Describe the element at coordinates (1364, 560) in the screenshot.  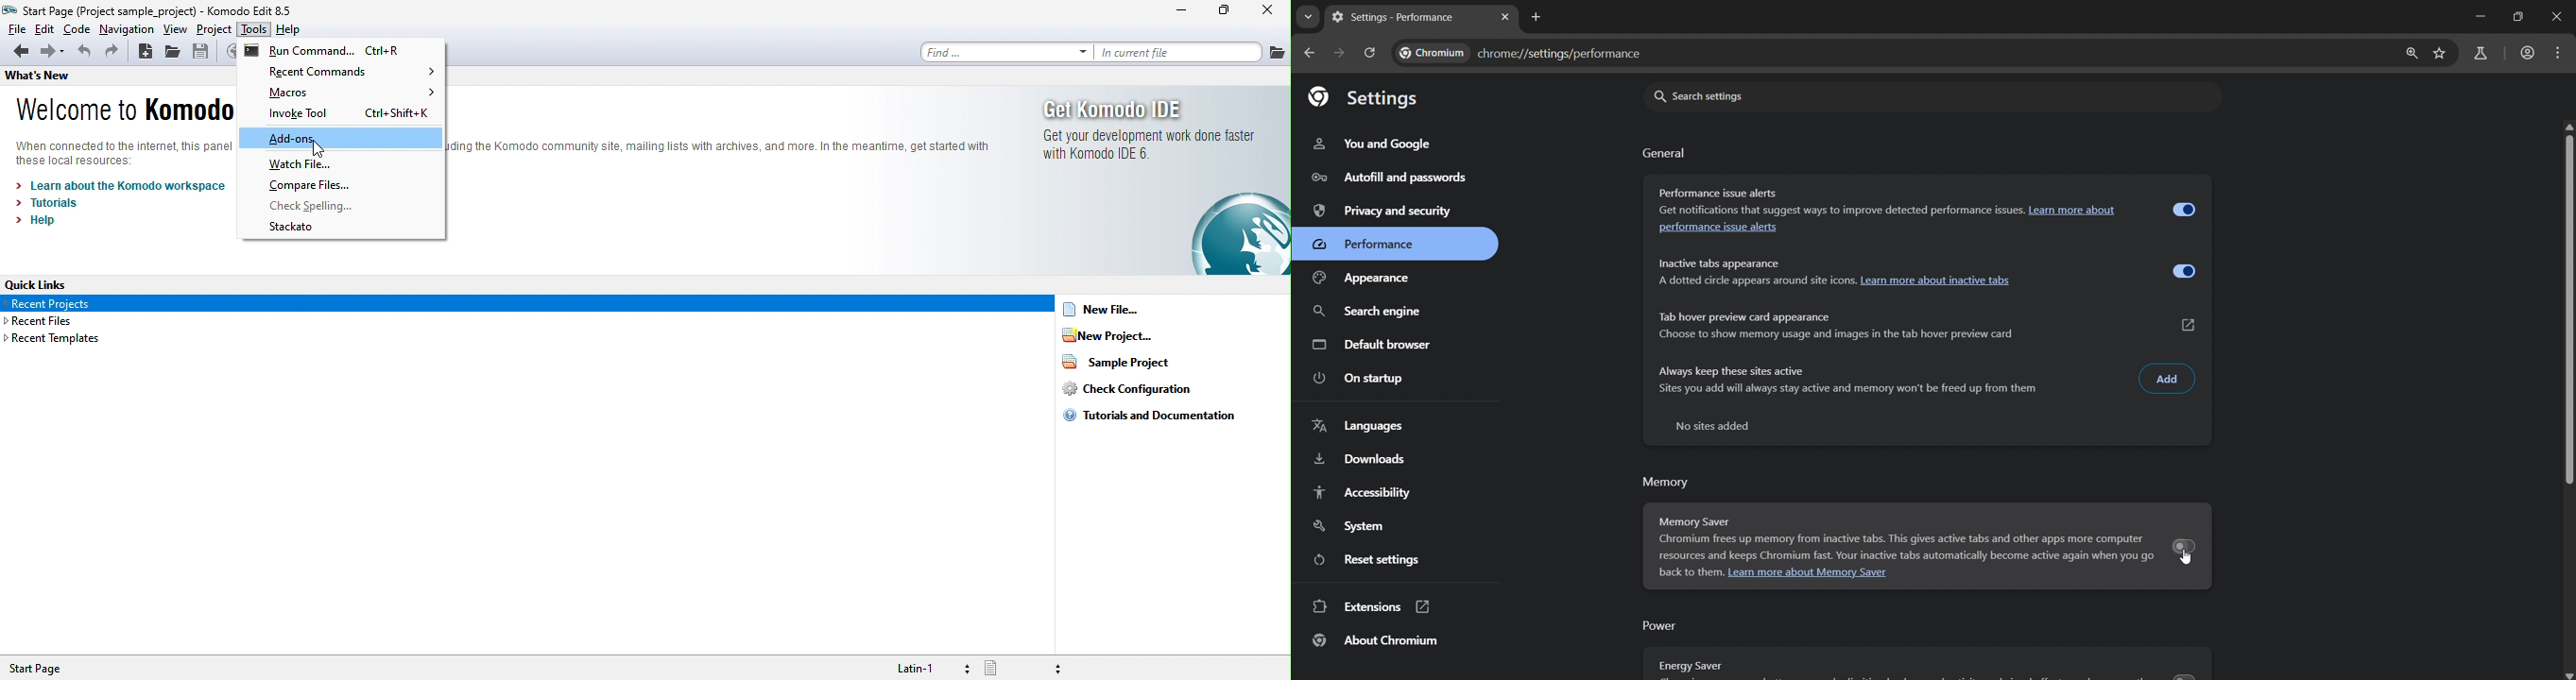
I see `reset settings` at that location.